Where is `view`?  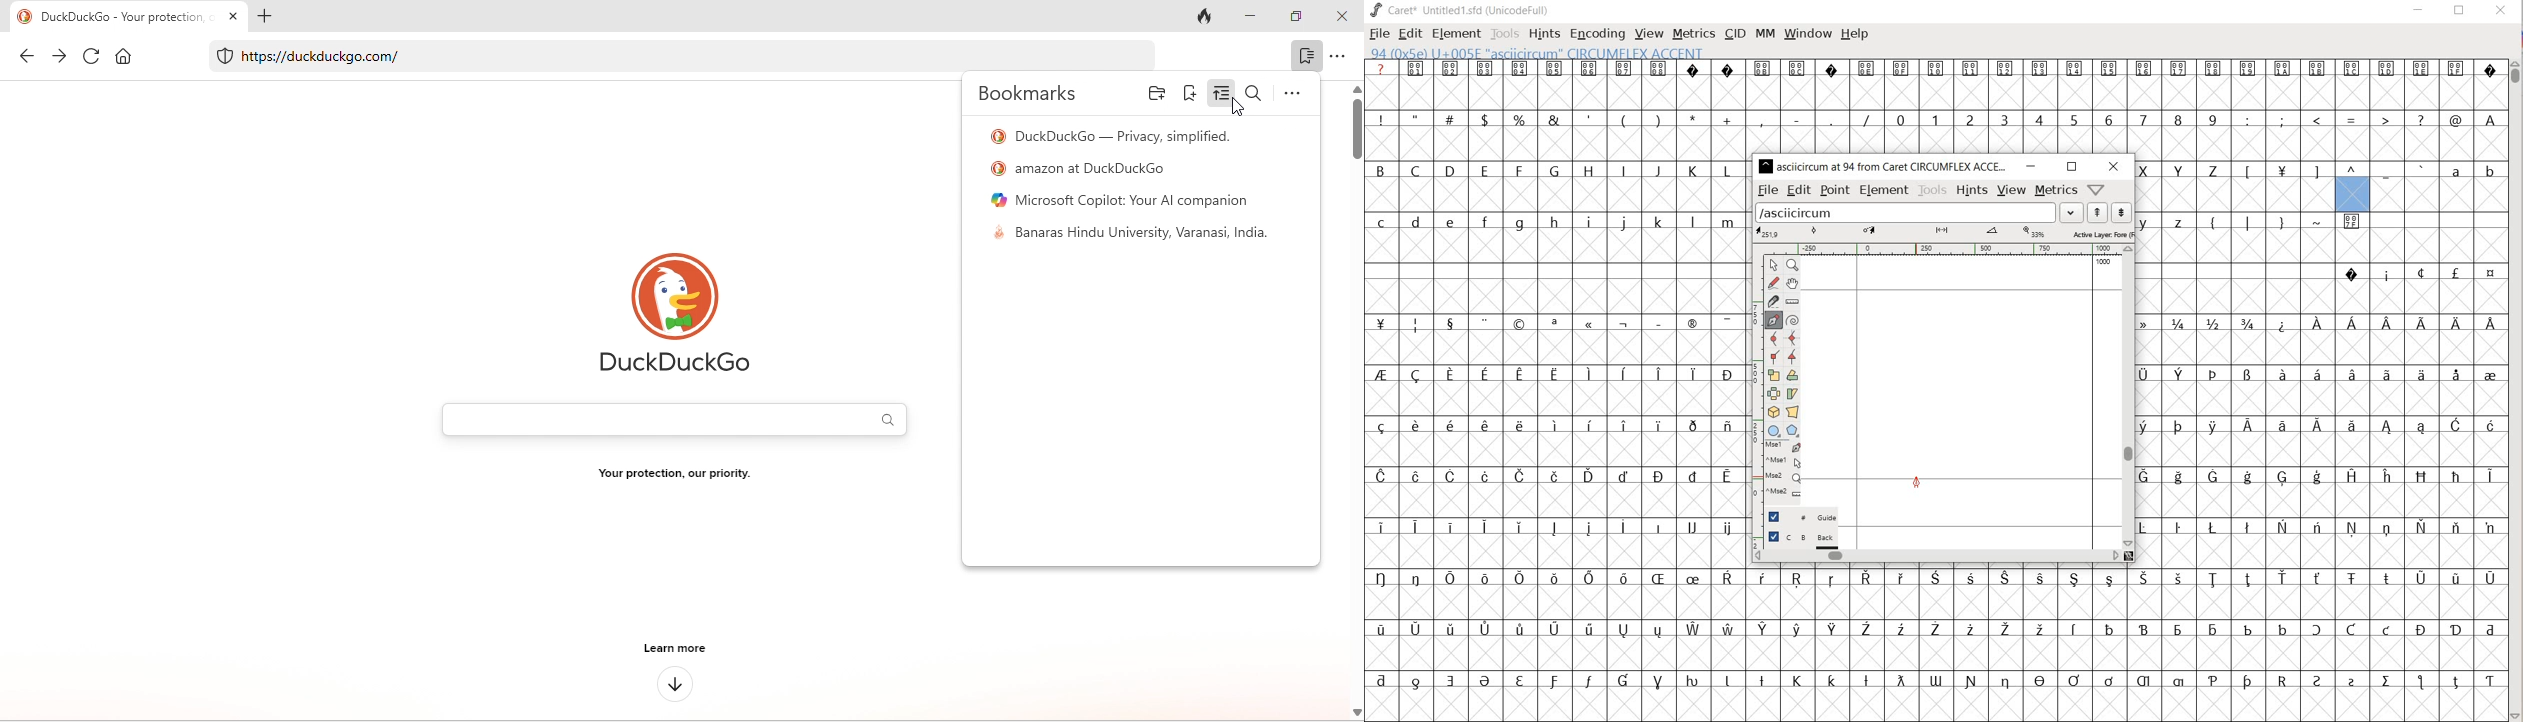 view is located at coordinates (2012, 190).